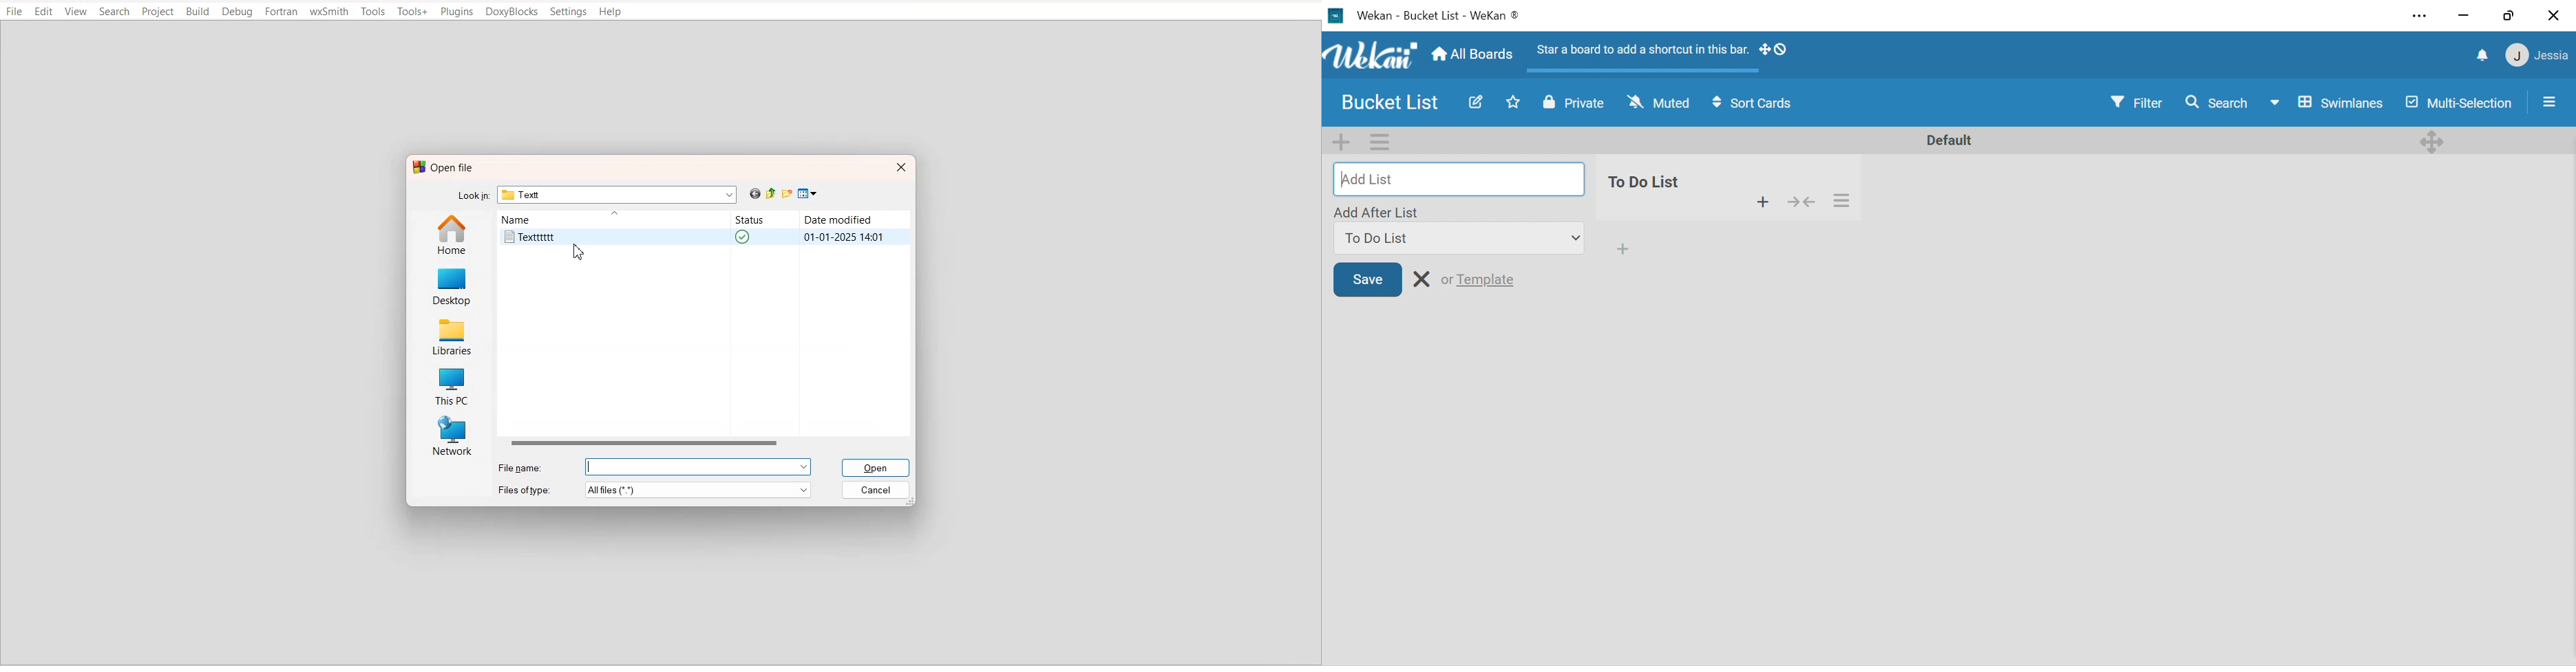 Image resolution: width=2576 pixels, height=672 pixels. Describe the element at coordinates (1639, 52) in the screenshot. I see `Star a board to add a shortcut in this bar` at that location.